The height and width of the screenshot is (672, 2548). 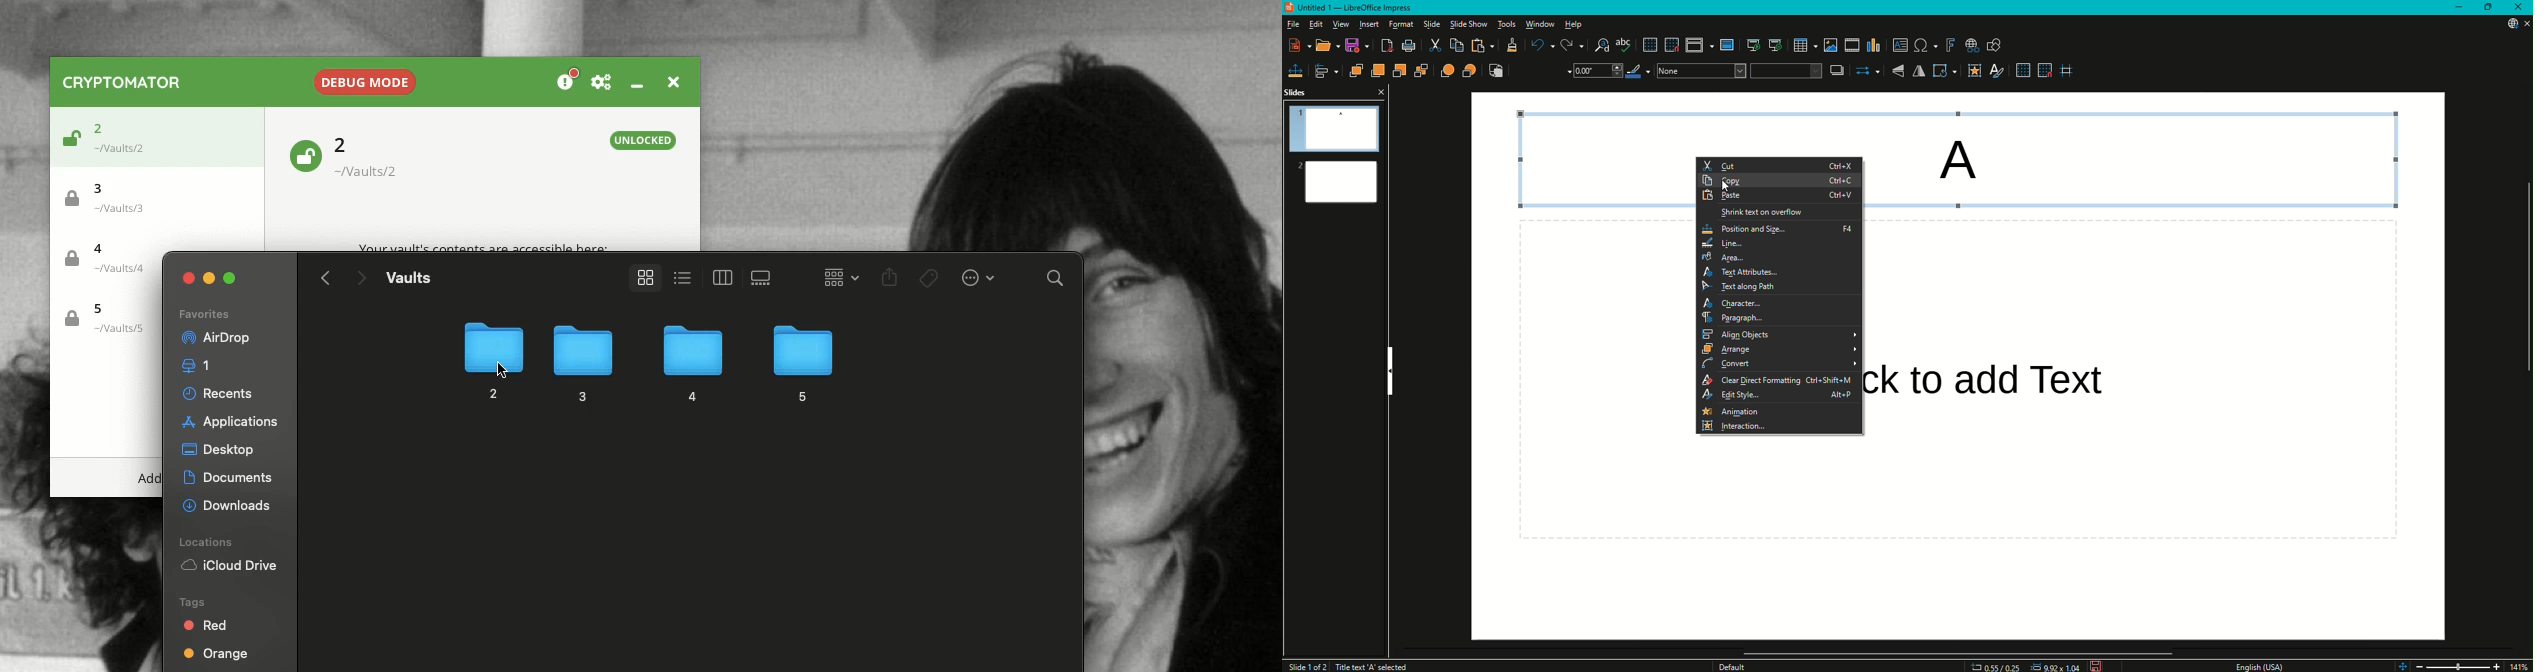 I want to click on Behind Object, so click(x=1467, y=71).